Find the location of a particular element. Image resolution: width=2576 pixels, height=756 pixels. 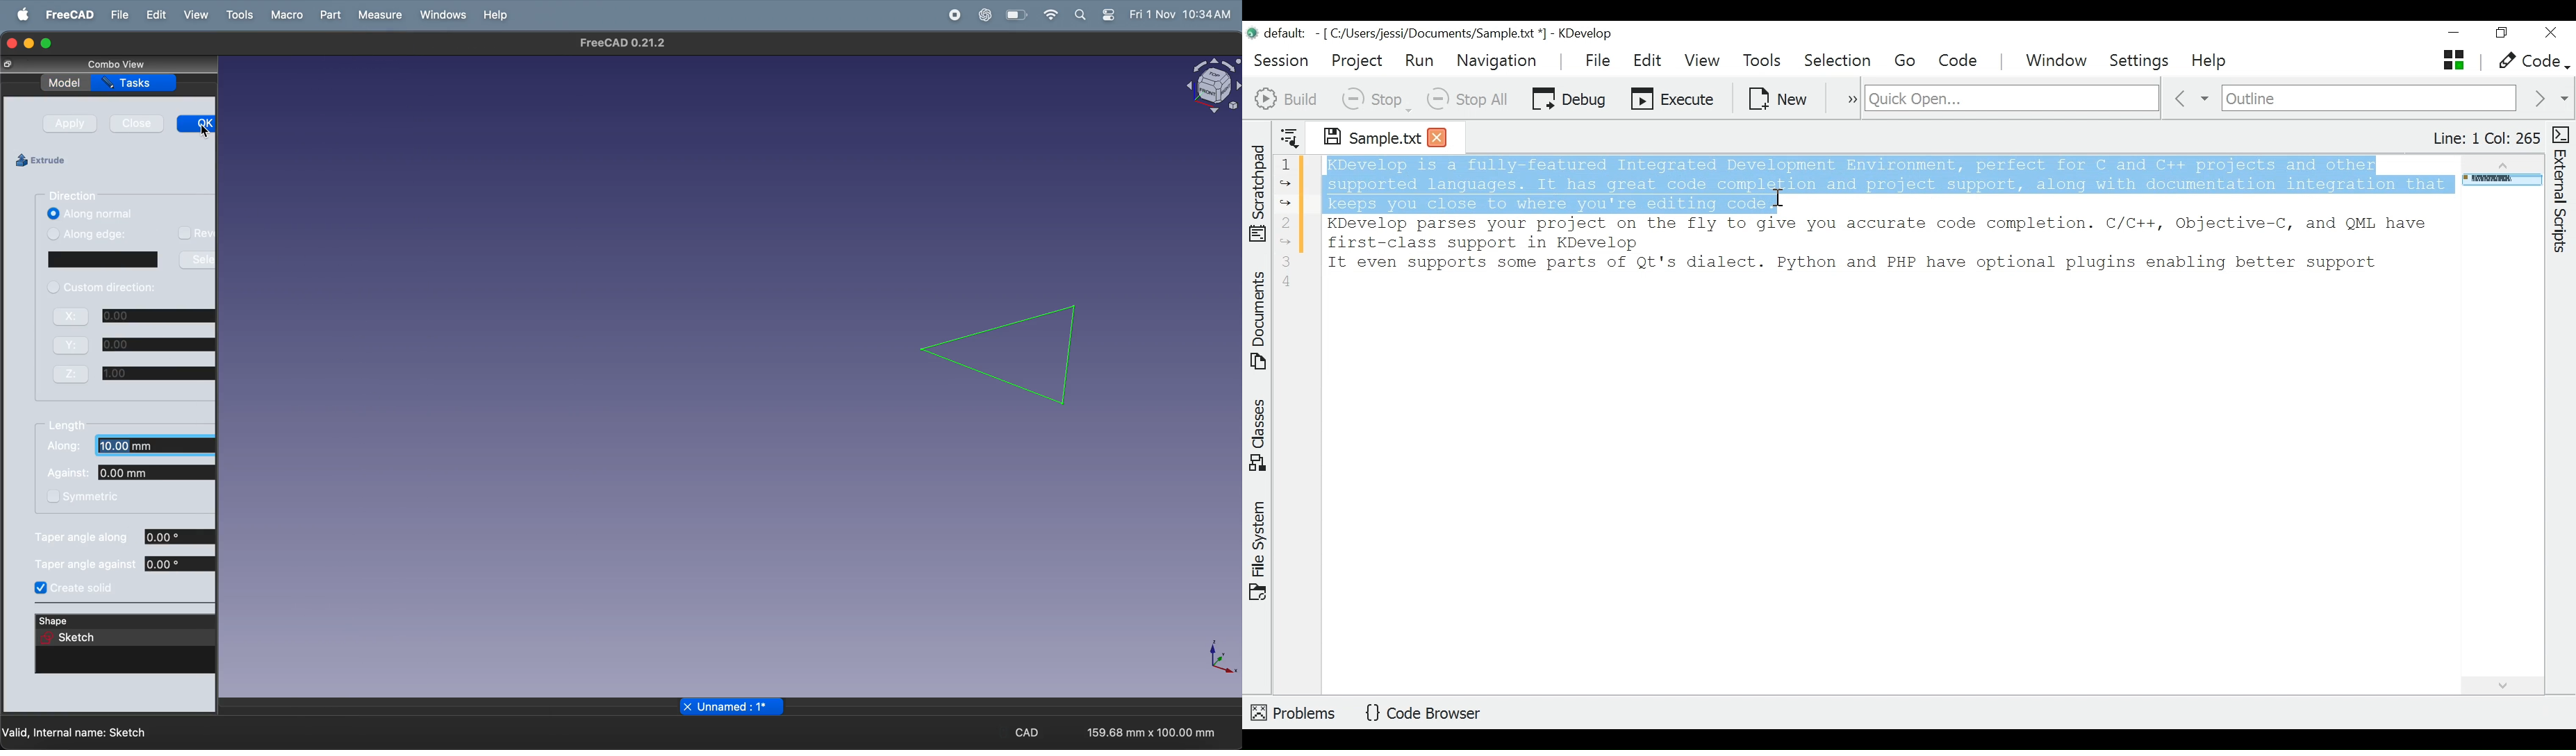

model is located at coordinates (61, 83).